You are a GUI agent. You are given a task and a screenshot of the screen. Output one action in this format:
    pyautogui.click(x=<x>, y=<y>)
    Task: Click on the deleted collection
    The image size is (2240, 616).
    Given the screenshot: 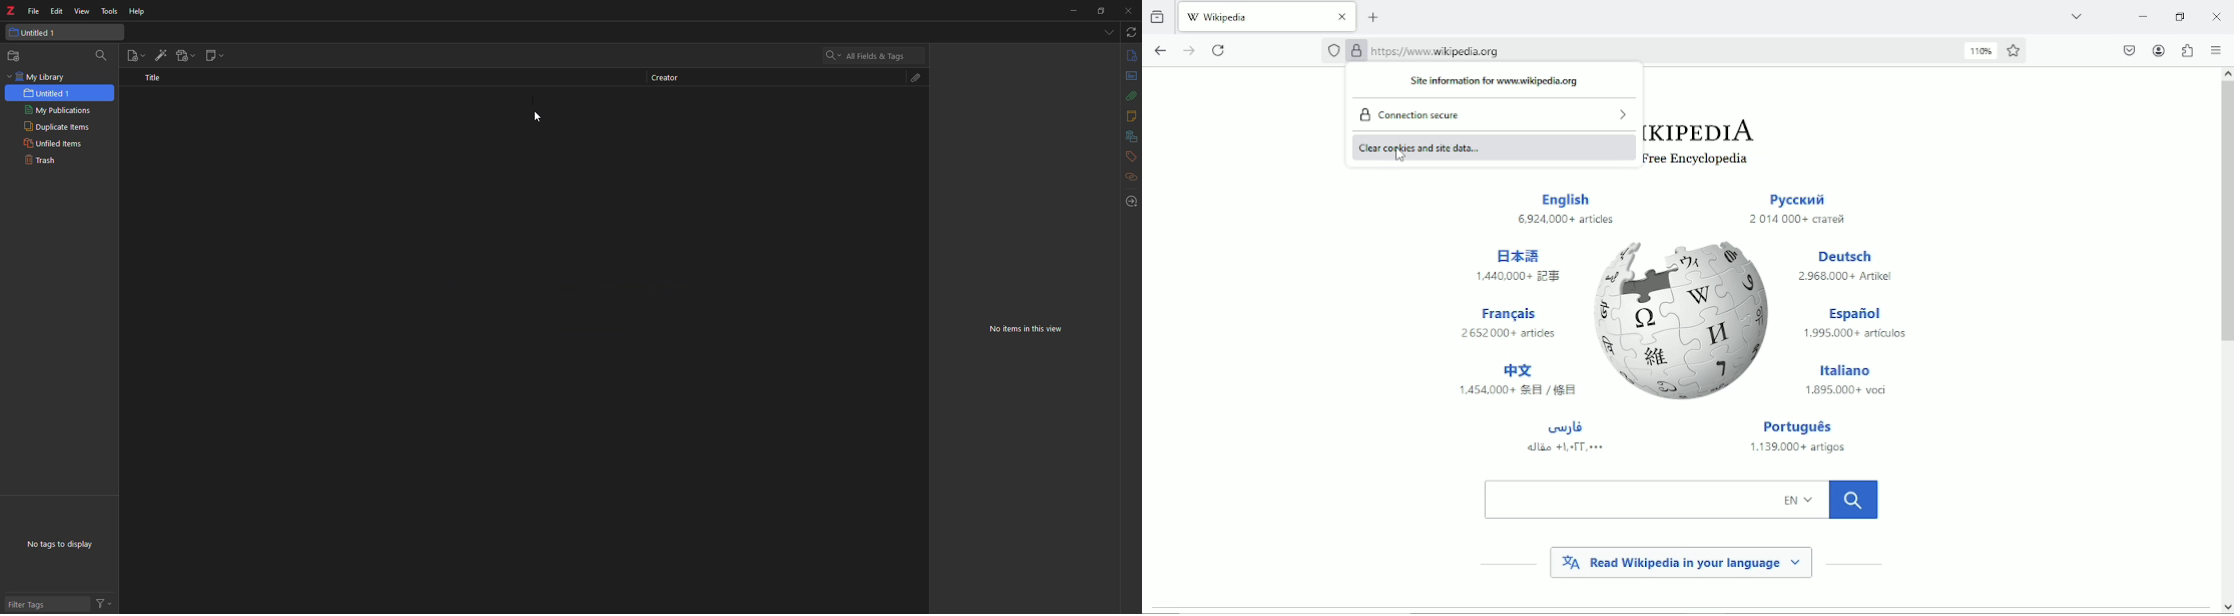 What is the action you would take?
    pyautogui.click(x=252, y=127)
    